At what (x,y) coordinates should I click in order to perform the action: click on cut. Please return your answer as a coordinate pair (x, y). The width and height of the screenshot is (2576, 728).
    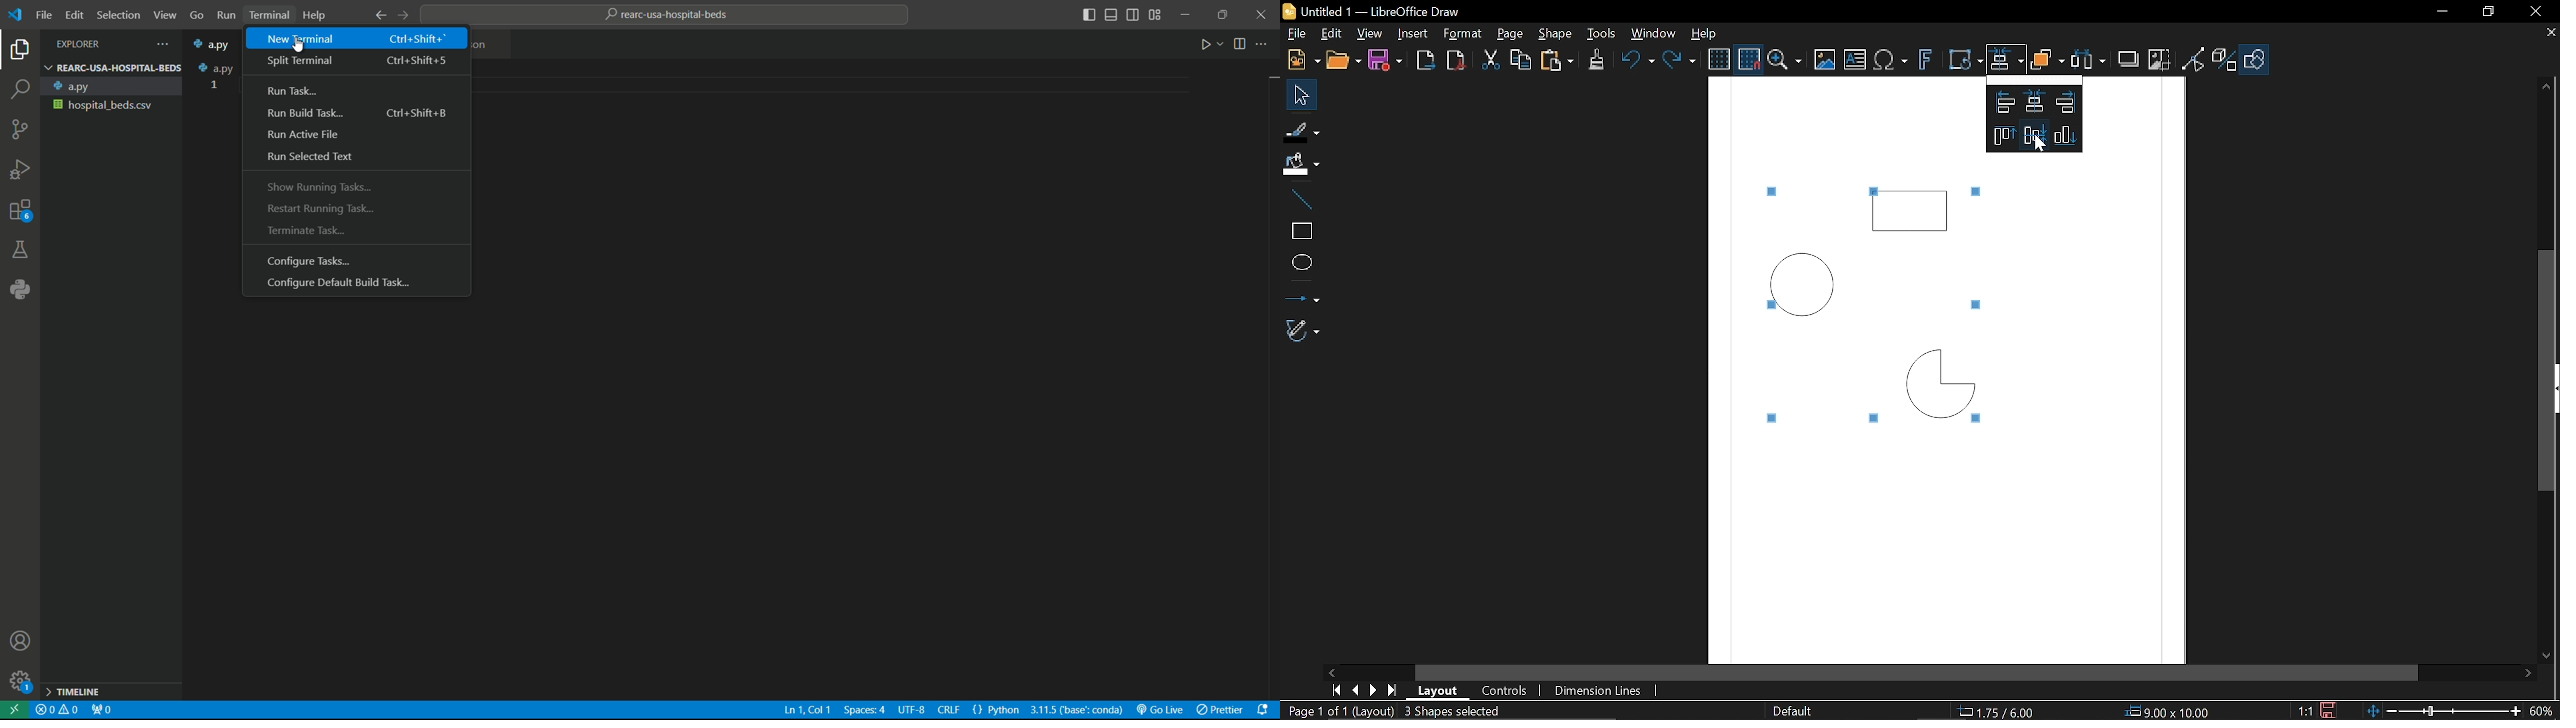
    Looking at the image, I should click on (1490, 59).